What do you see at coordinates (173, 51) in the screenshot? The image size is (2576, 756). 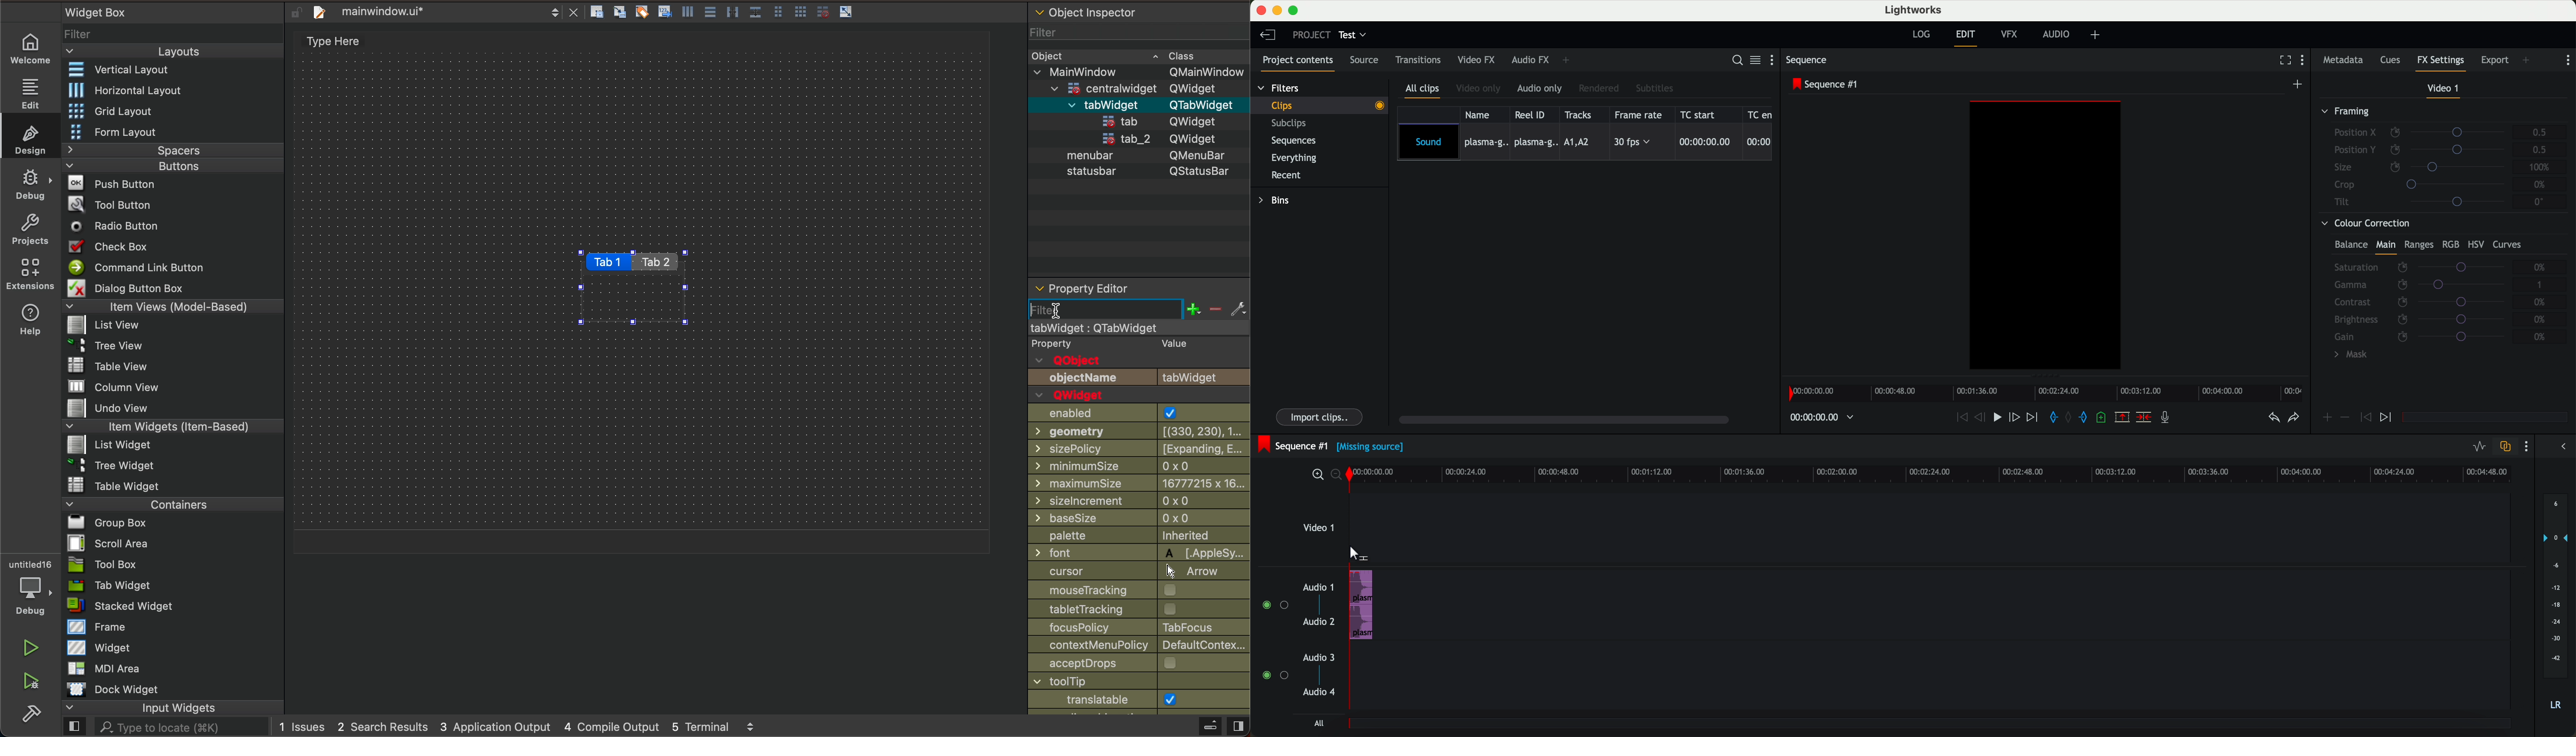 I see `Layouts` at bounding box center [173, 51].